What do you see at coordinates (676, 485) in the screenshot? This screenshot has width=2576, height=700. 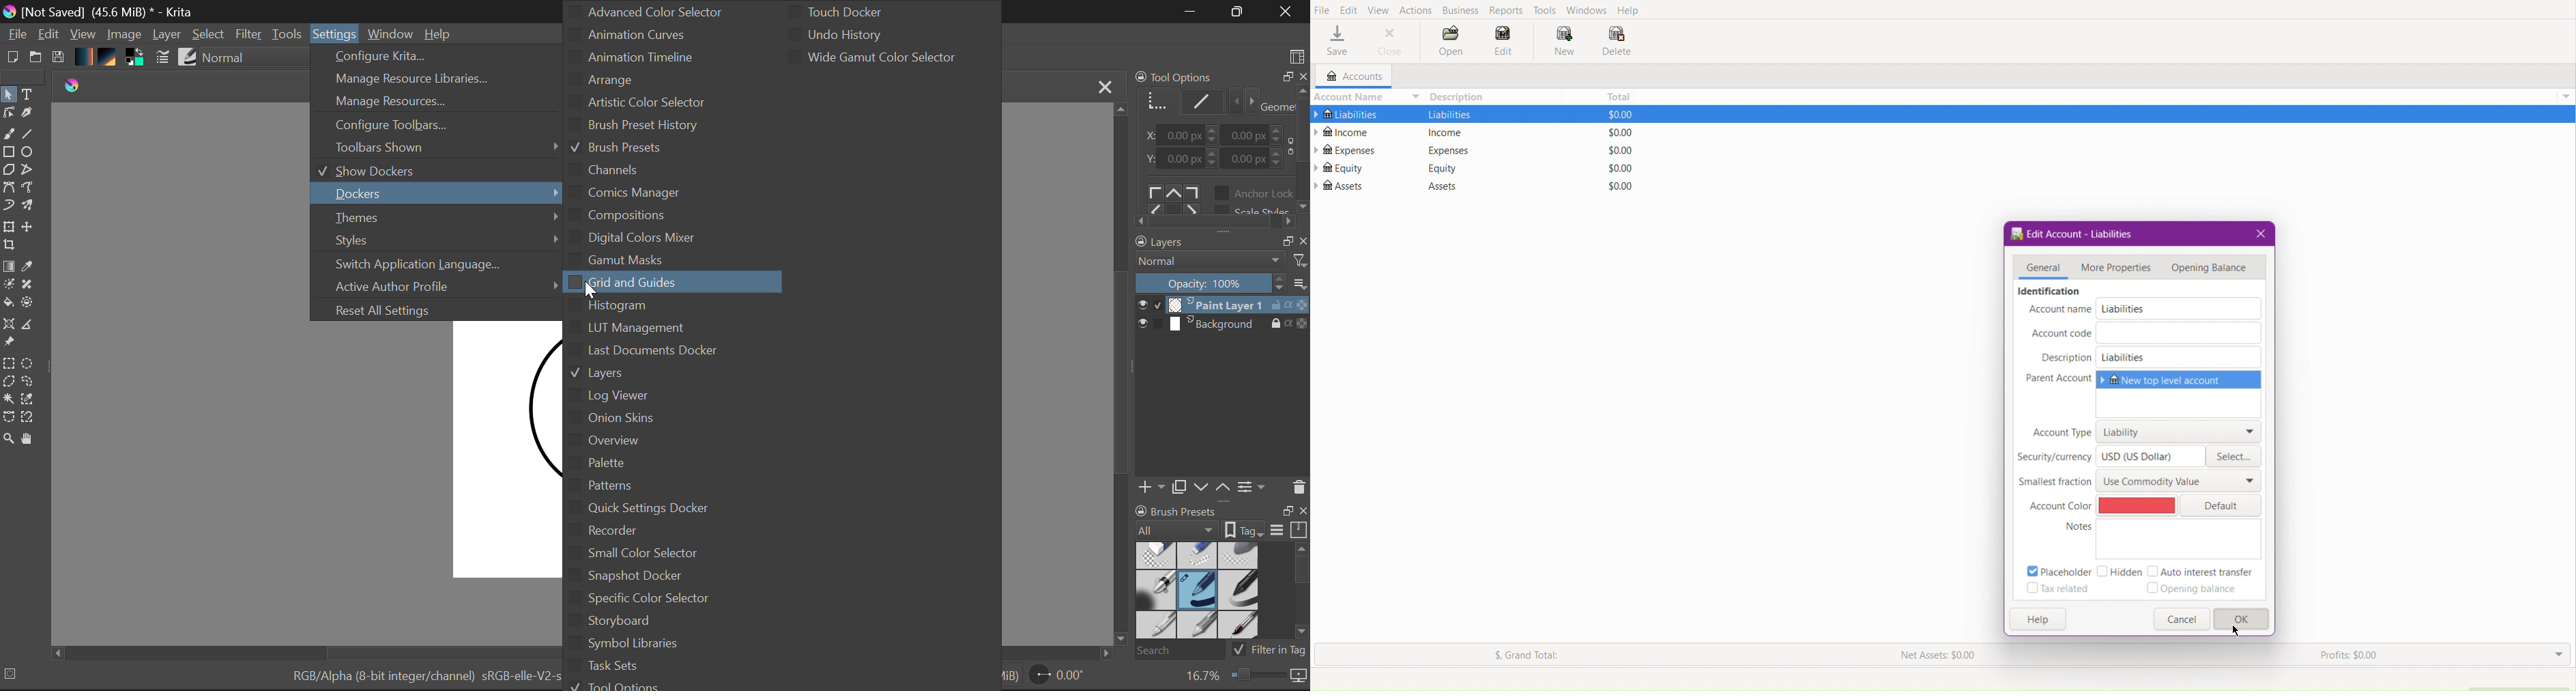 I see `Patterns` at bounding box center [676, 485].